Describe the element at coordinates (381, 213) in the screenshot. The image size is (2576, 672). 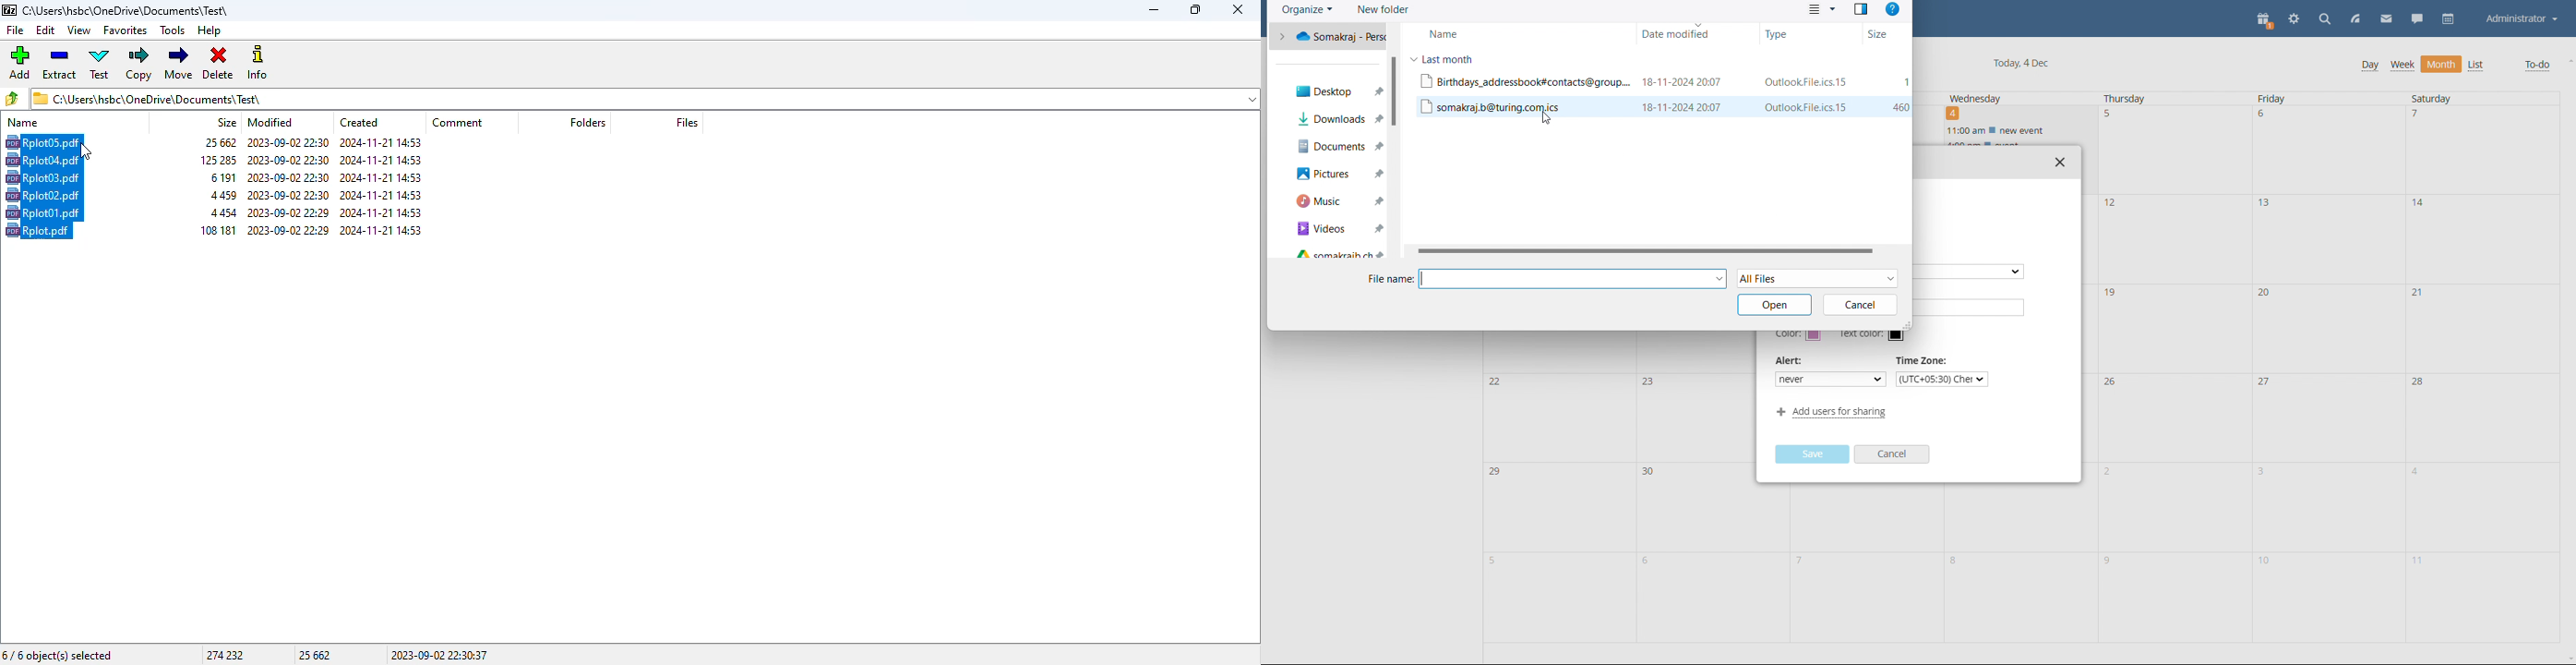
I see `created date & time` at that location.